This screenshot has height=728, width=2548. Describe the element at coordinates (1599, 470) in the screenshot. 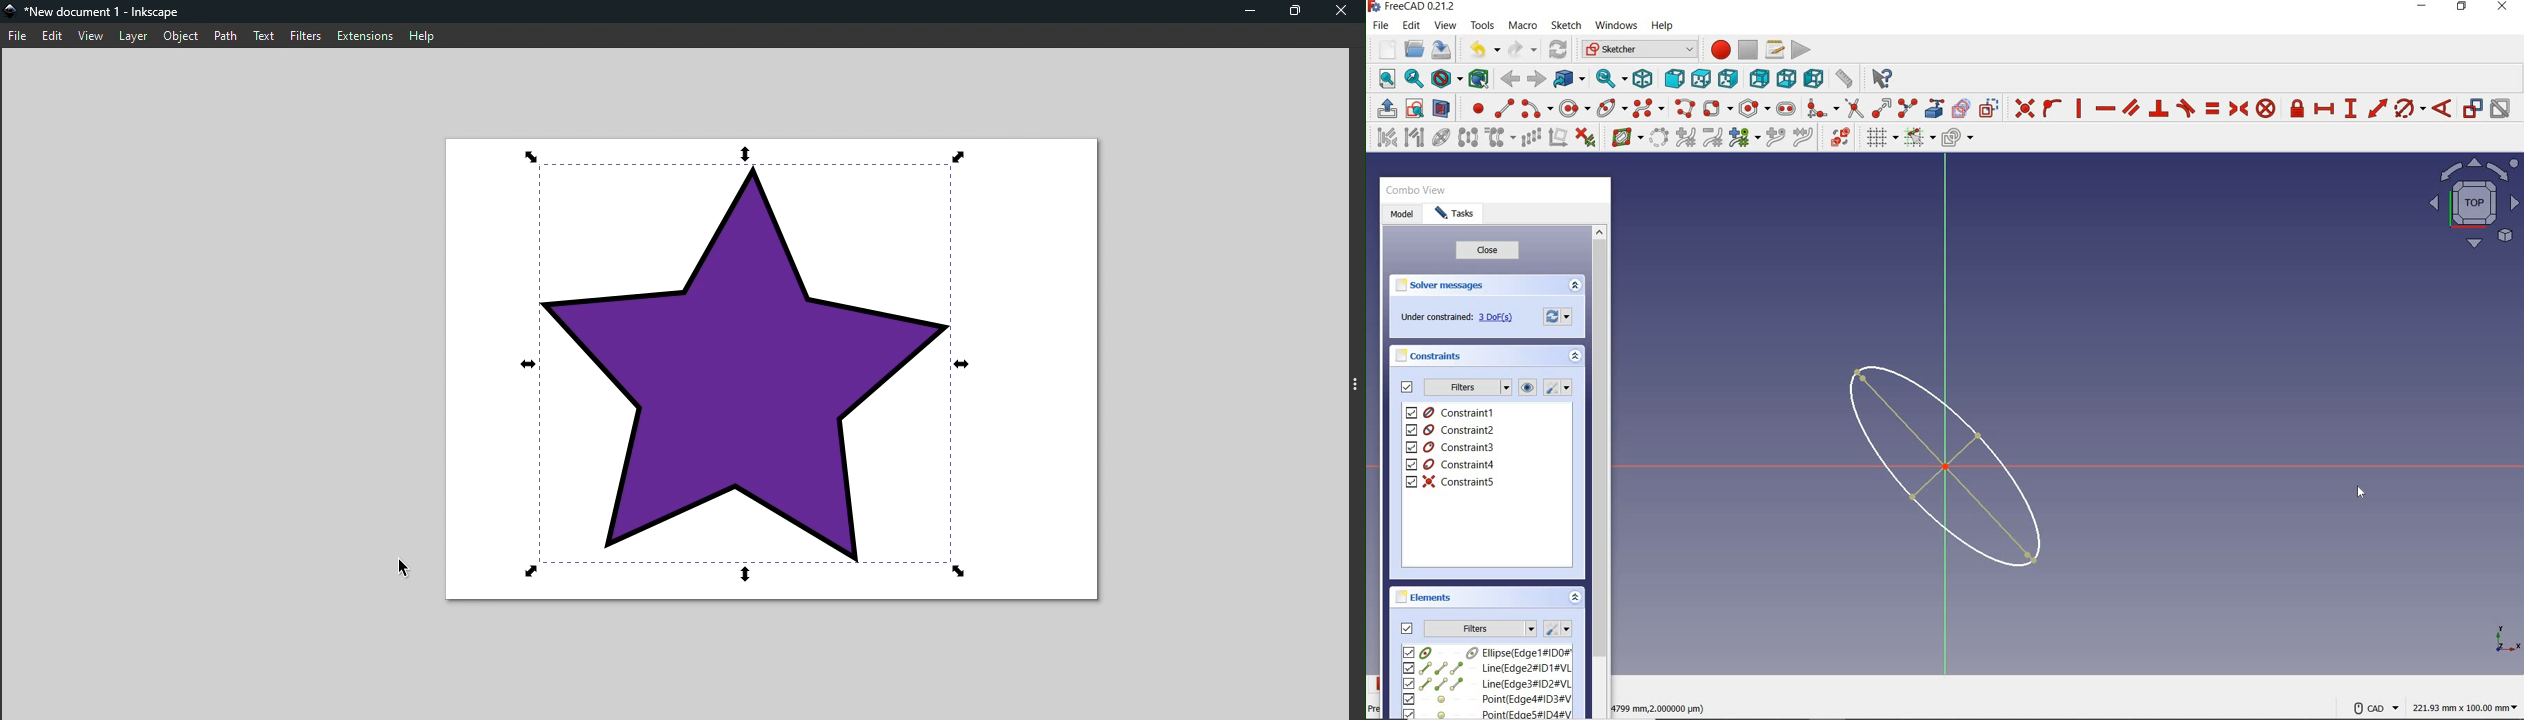

I see `scrollbar` at that location.